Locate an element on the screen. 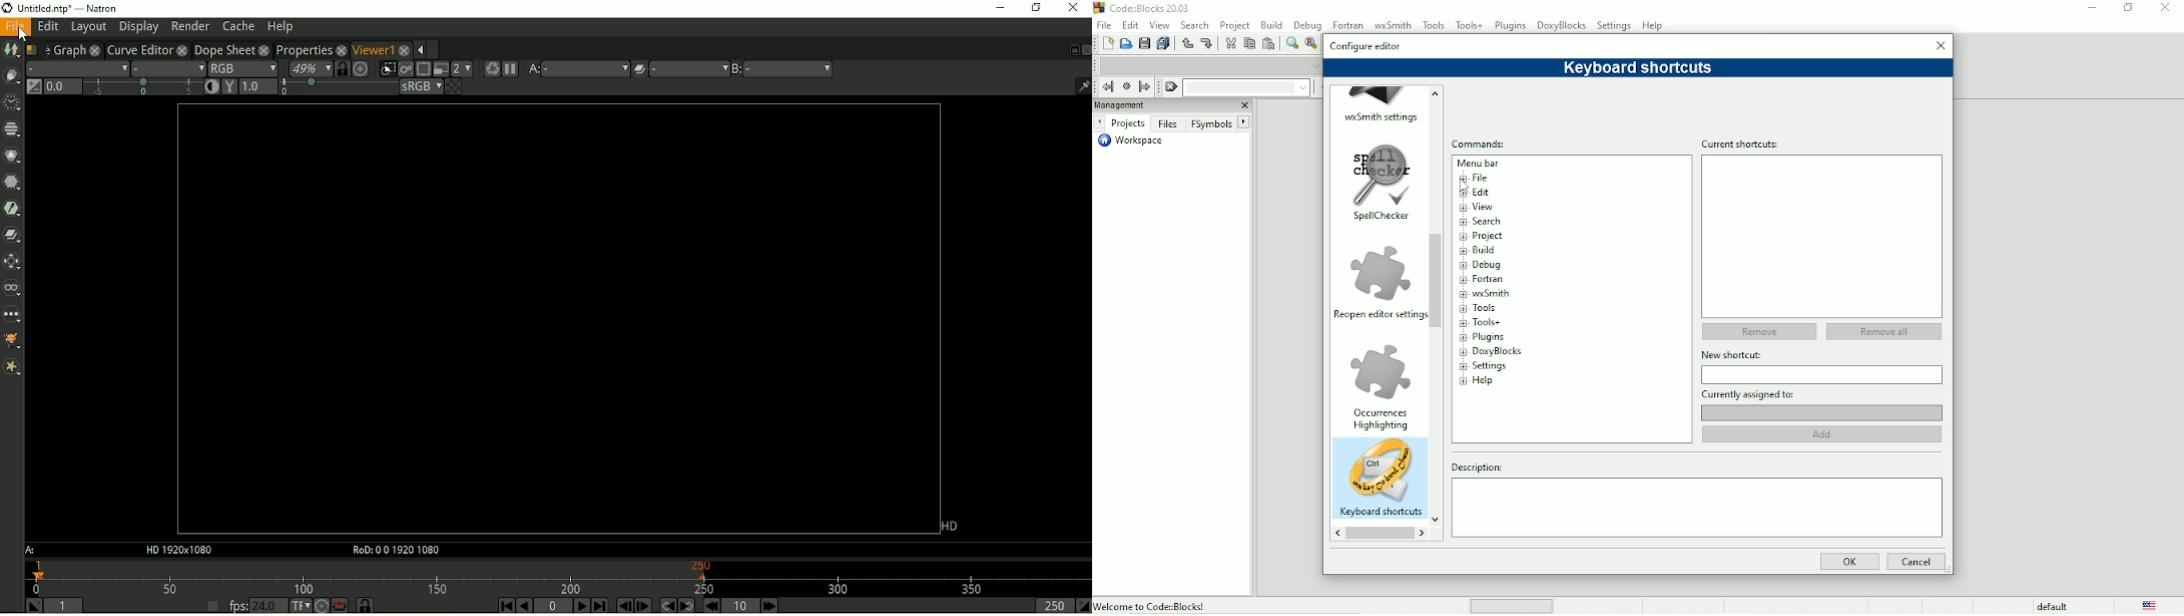 The image size is (2184, 616). Fortran is located at coordinates (1488, 279).